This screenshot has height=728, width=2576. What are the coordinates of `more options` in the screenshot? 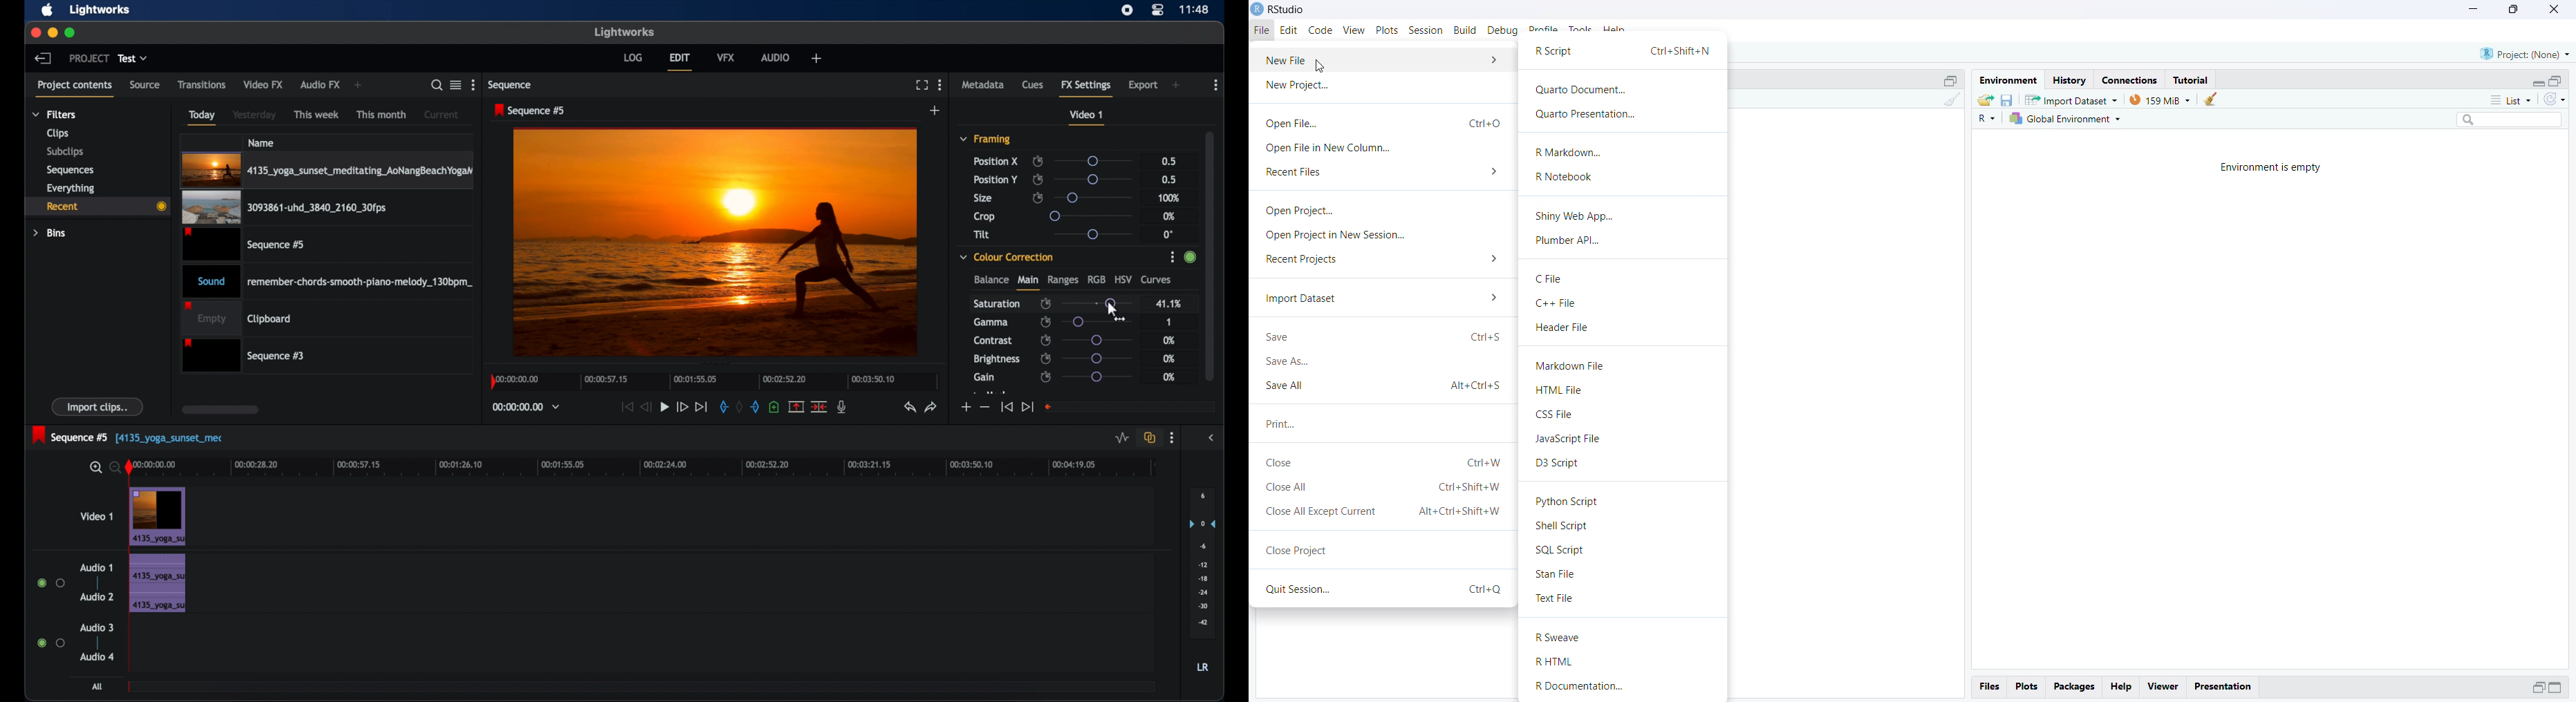 It's located at (1216, 85).